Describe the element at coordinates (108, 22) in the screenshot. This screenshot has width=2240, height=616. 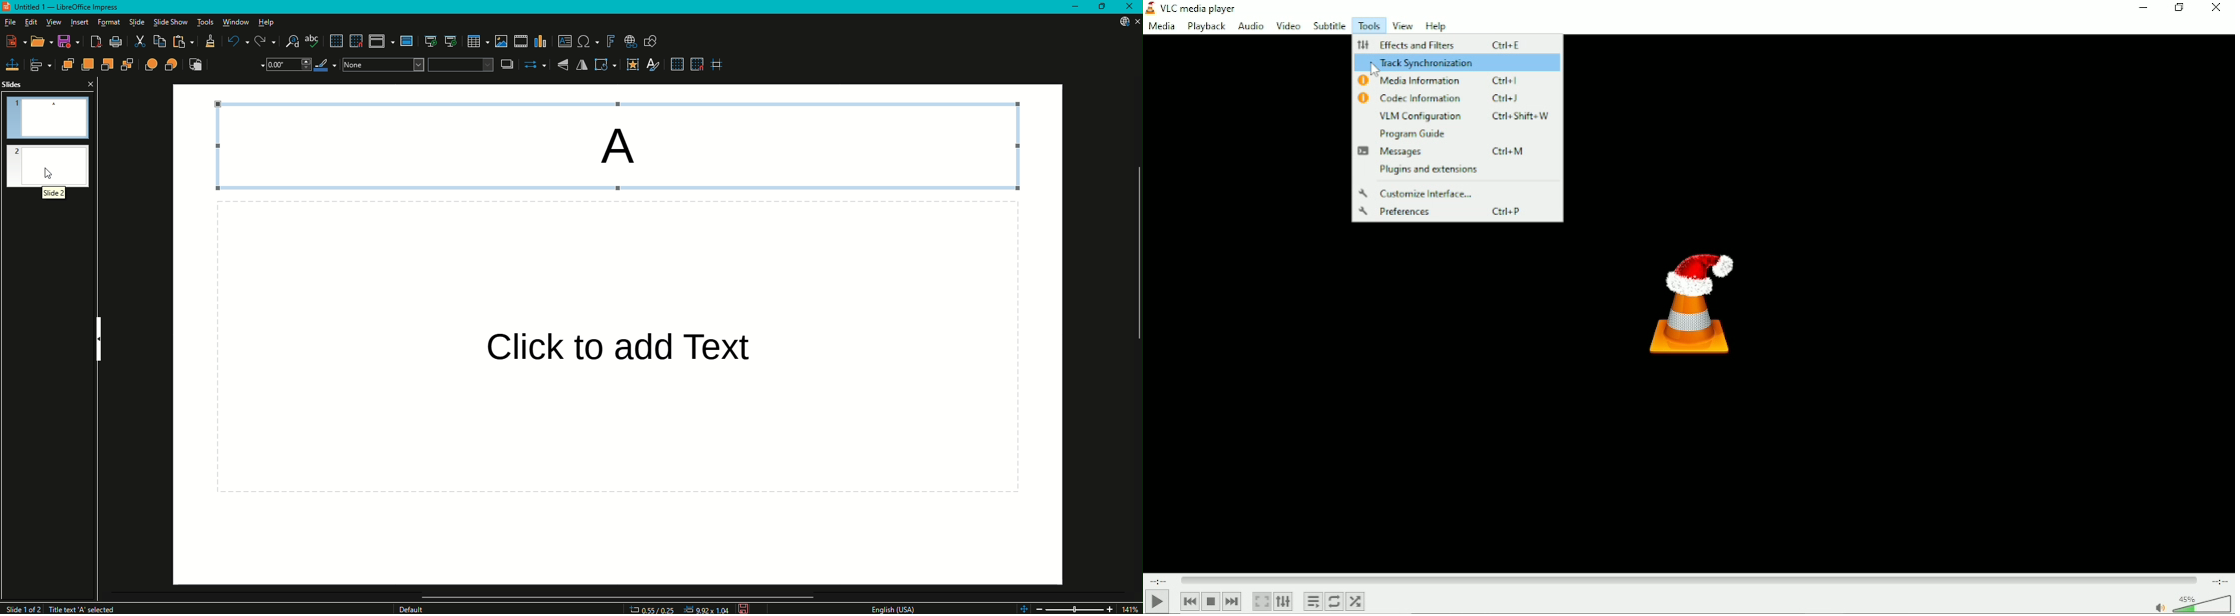
I see `Format` at that location.